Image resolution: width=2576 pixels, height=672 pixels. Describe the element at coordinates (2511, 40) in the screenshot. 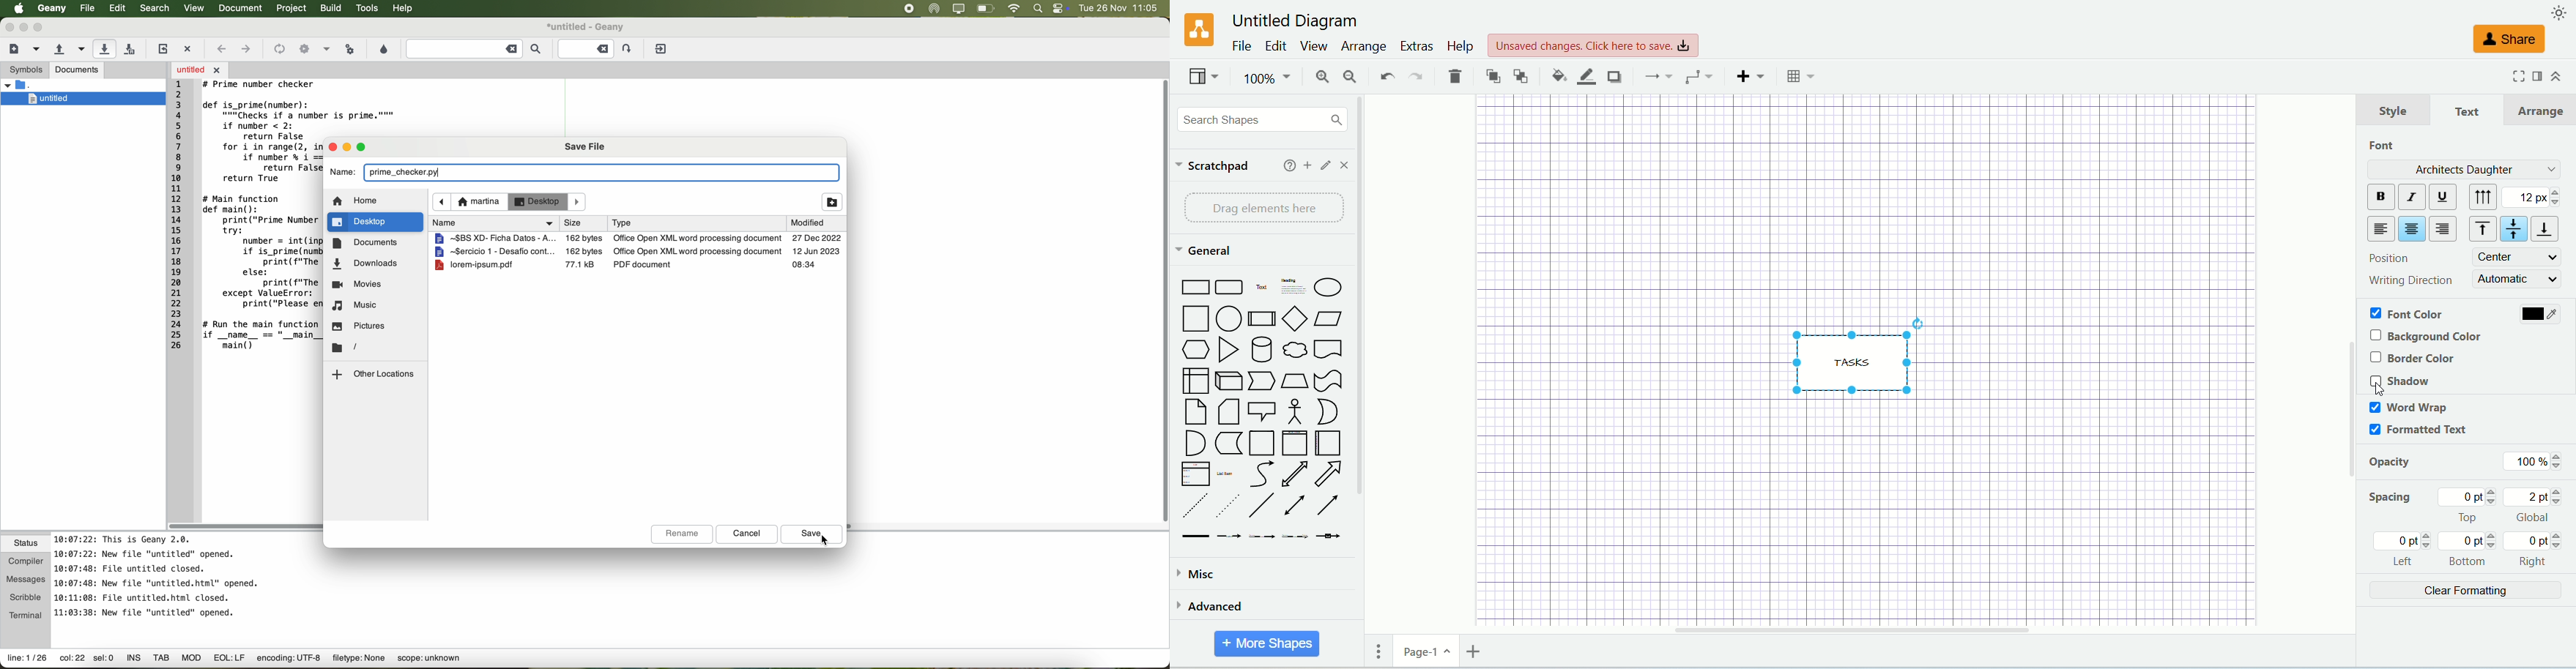

I see `share` at that location.